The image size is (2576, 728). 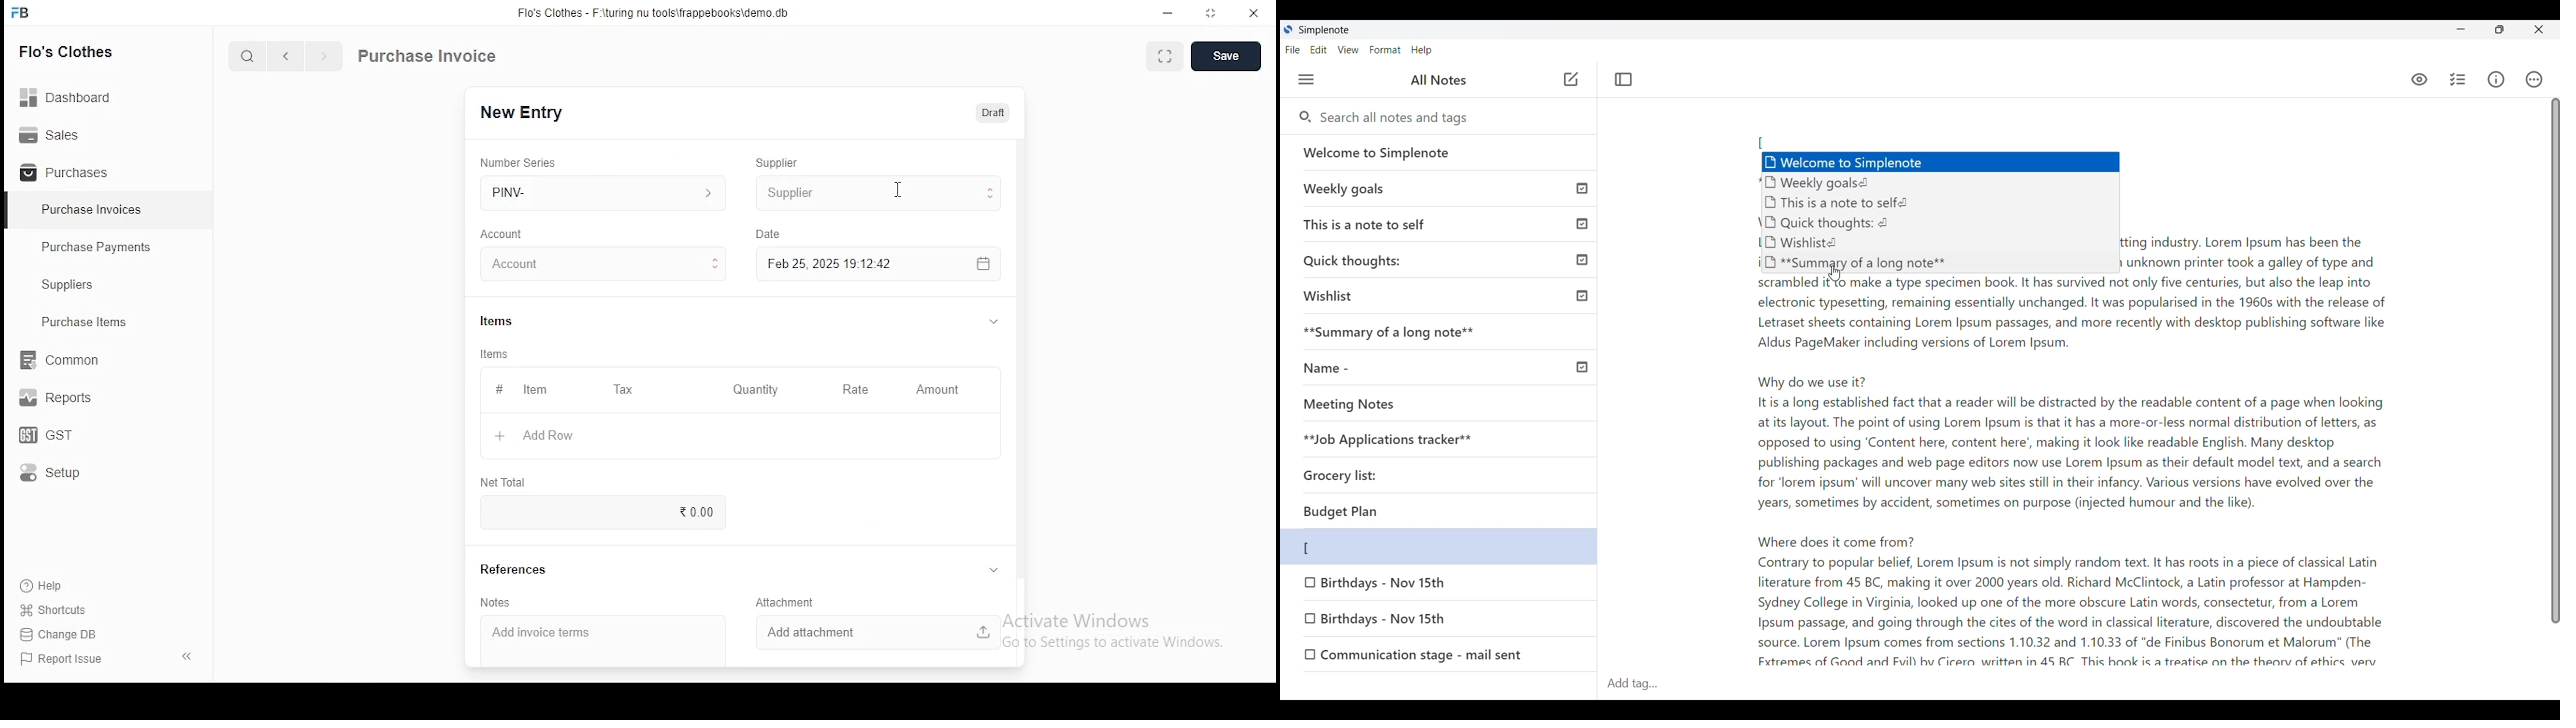 I want to click on #, so click(x=499, y=391).